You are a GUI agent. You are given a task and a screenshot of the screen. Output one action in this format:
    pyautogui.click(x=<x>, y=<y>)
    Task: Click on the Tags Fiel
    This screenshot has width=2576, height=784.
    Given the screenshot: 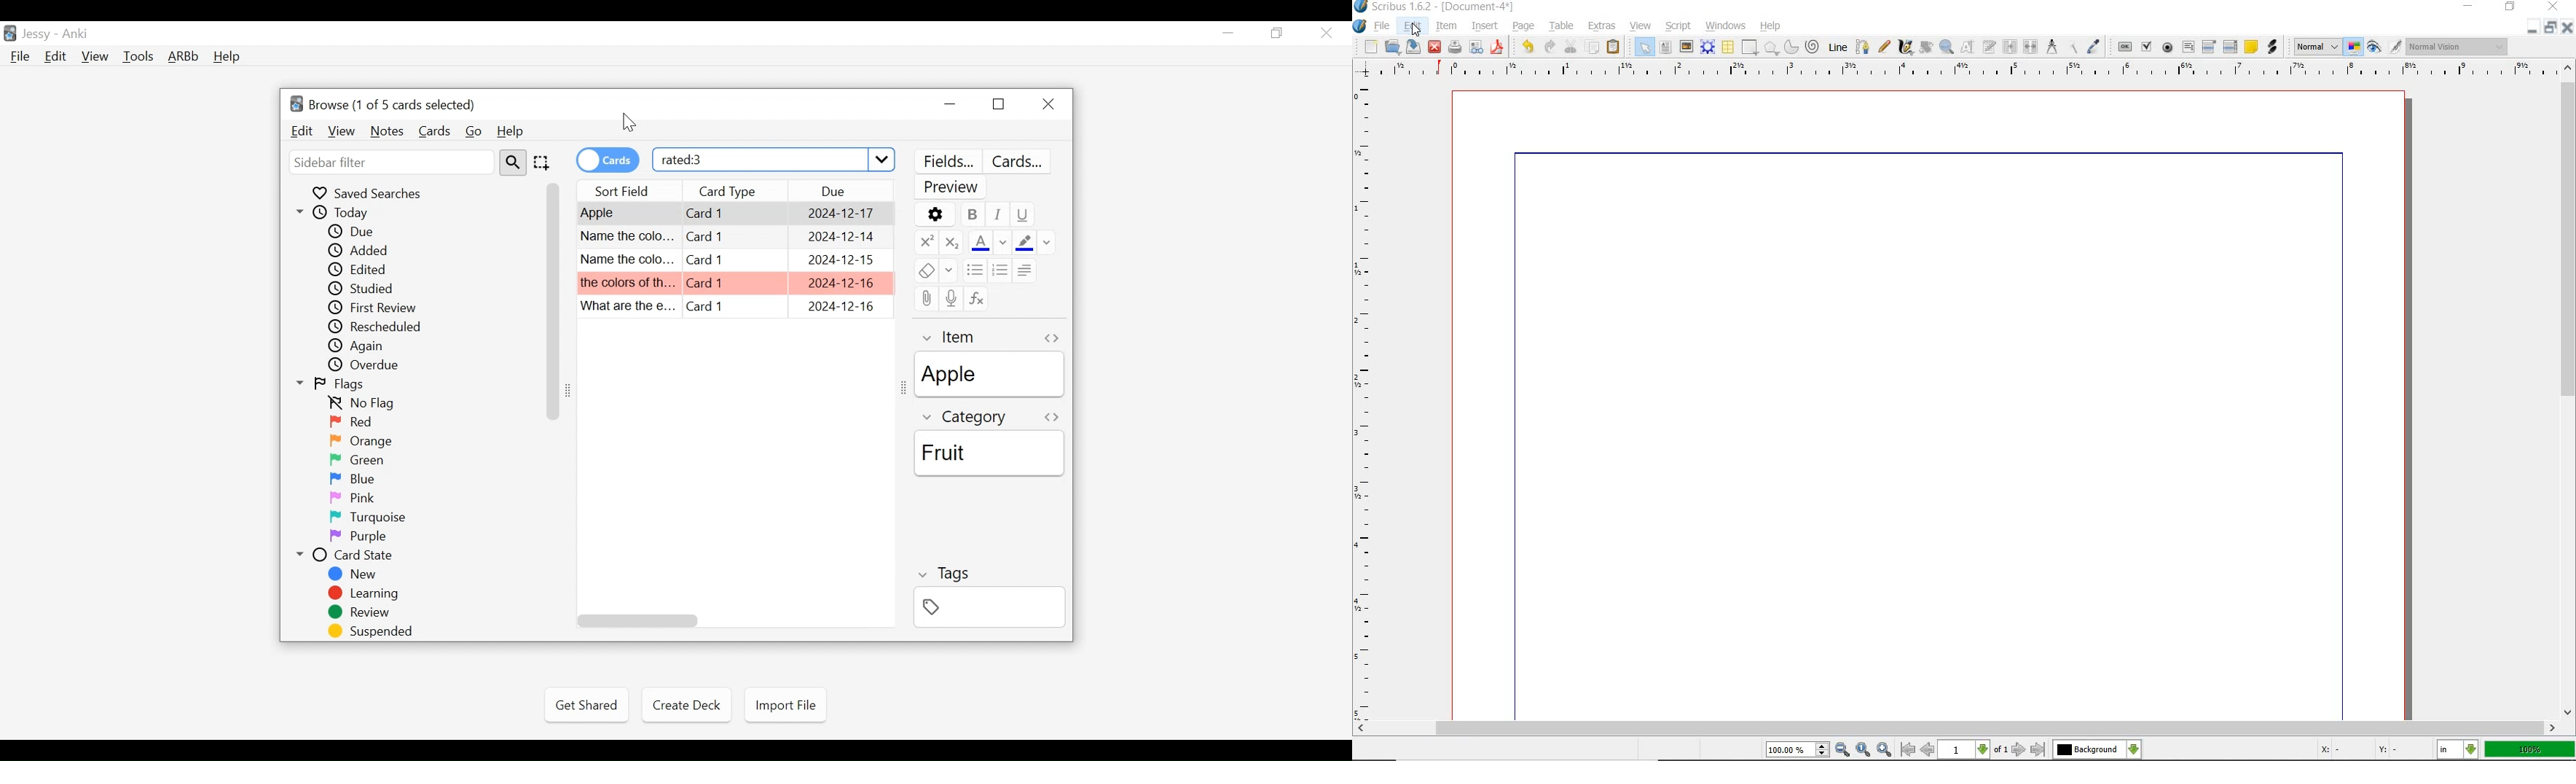 What is the action you would take?
    pyautogui.click(x=988, y=607)
    